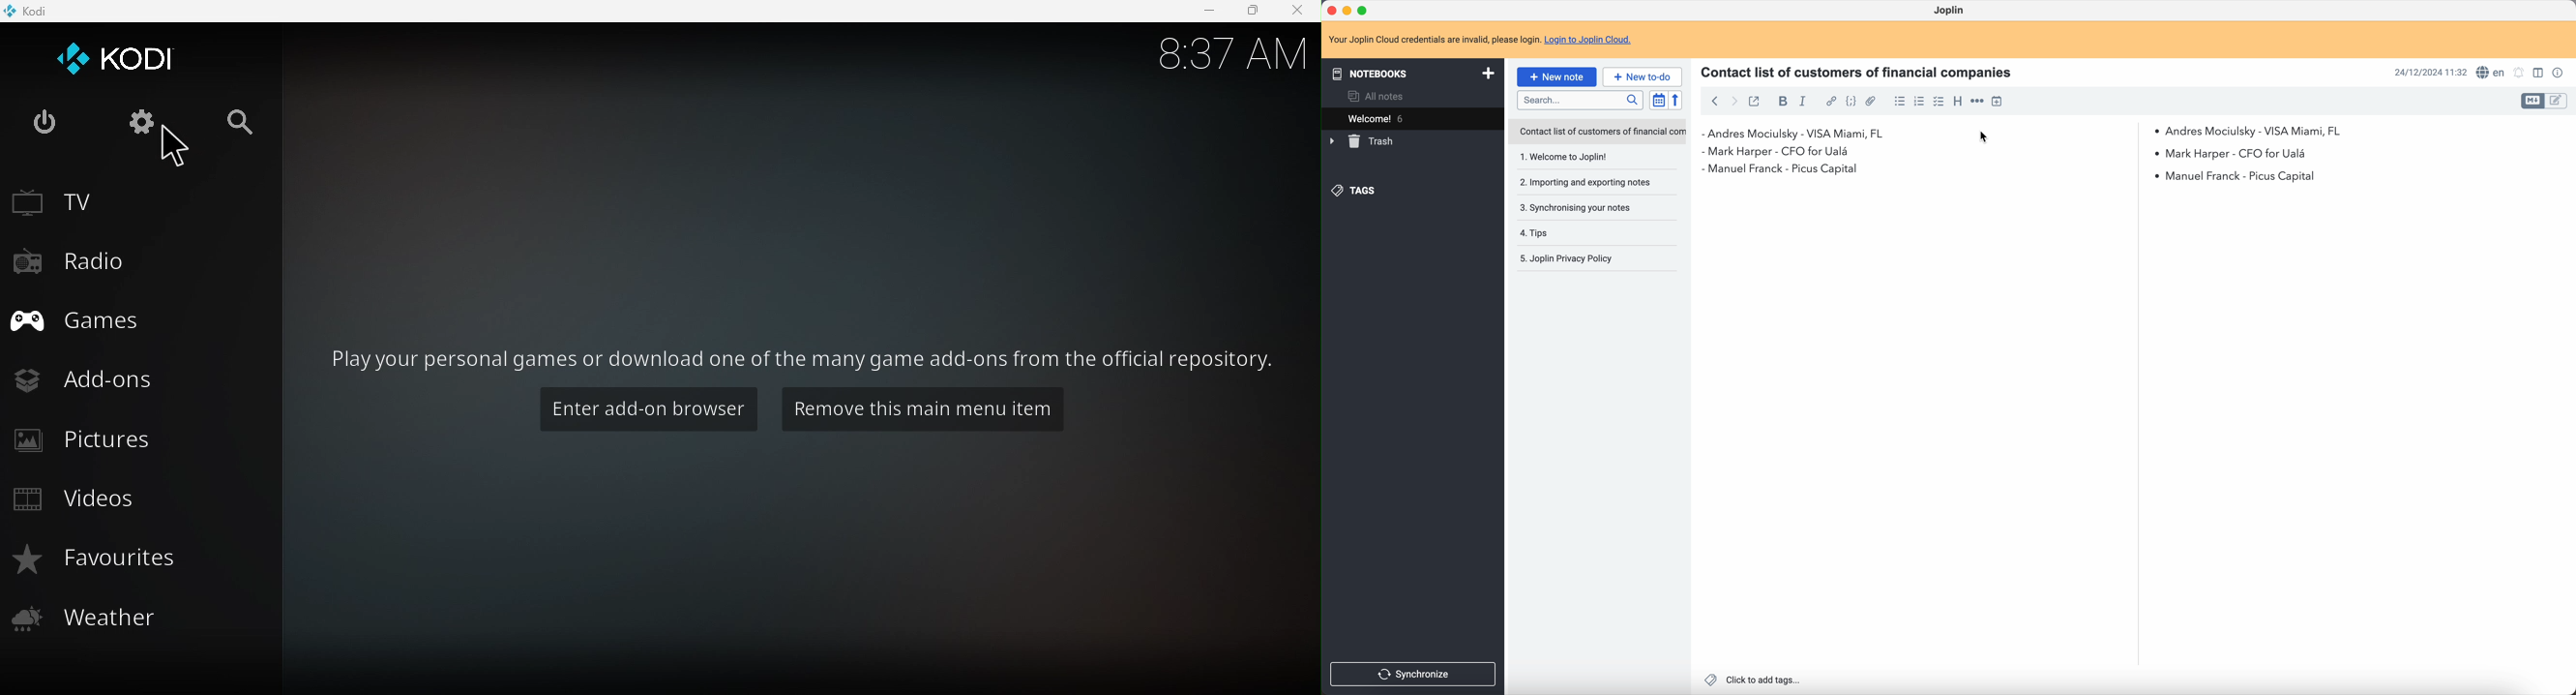 The image size is (2576, 700). Describe the element at coordinates (140, 317) in the screenshot. I see `Games` at that location.